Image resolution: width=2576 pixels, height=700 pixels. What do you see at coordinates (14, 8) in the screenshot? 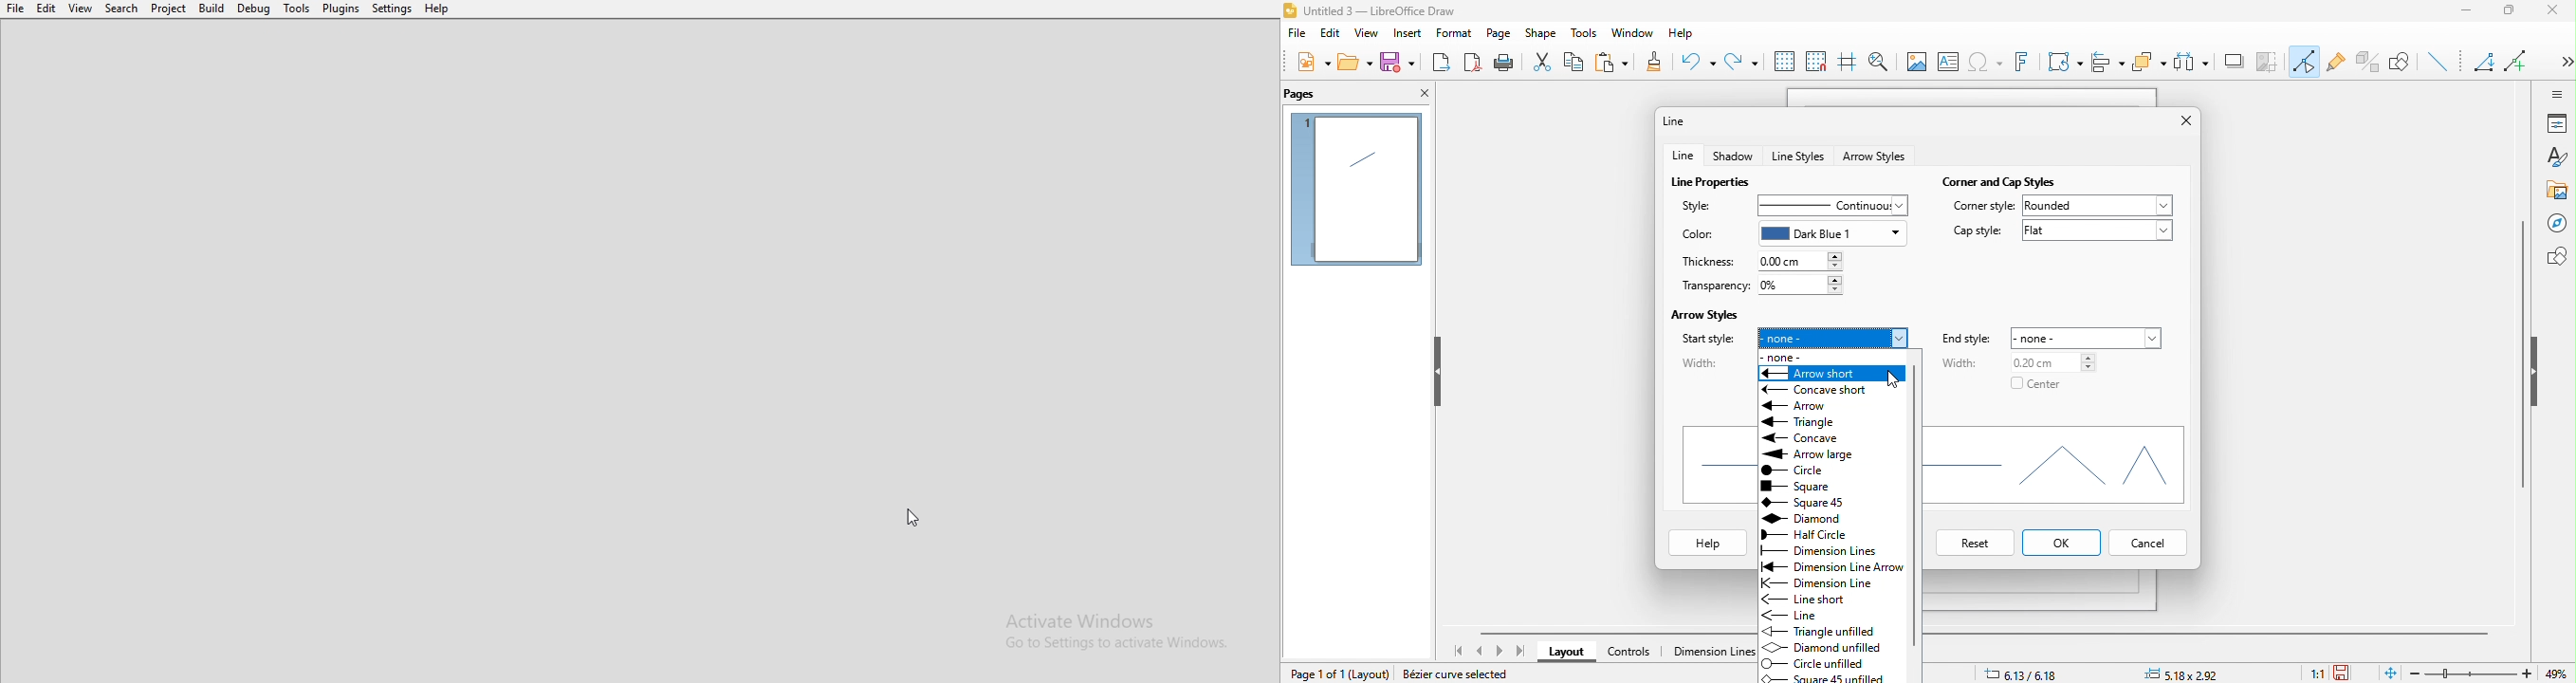
I see `File` at bounding box center [14, 8].